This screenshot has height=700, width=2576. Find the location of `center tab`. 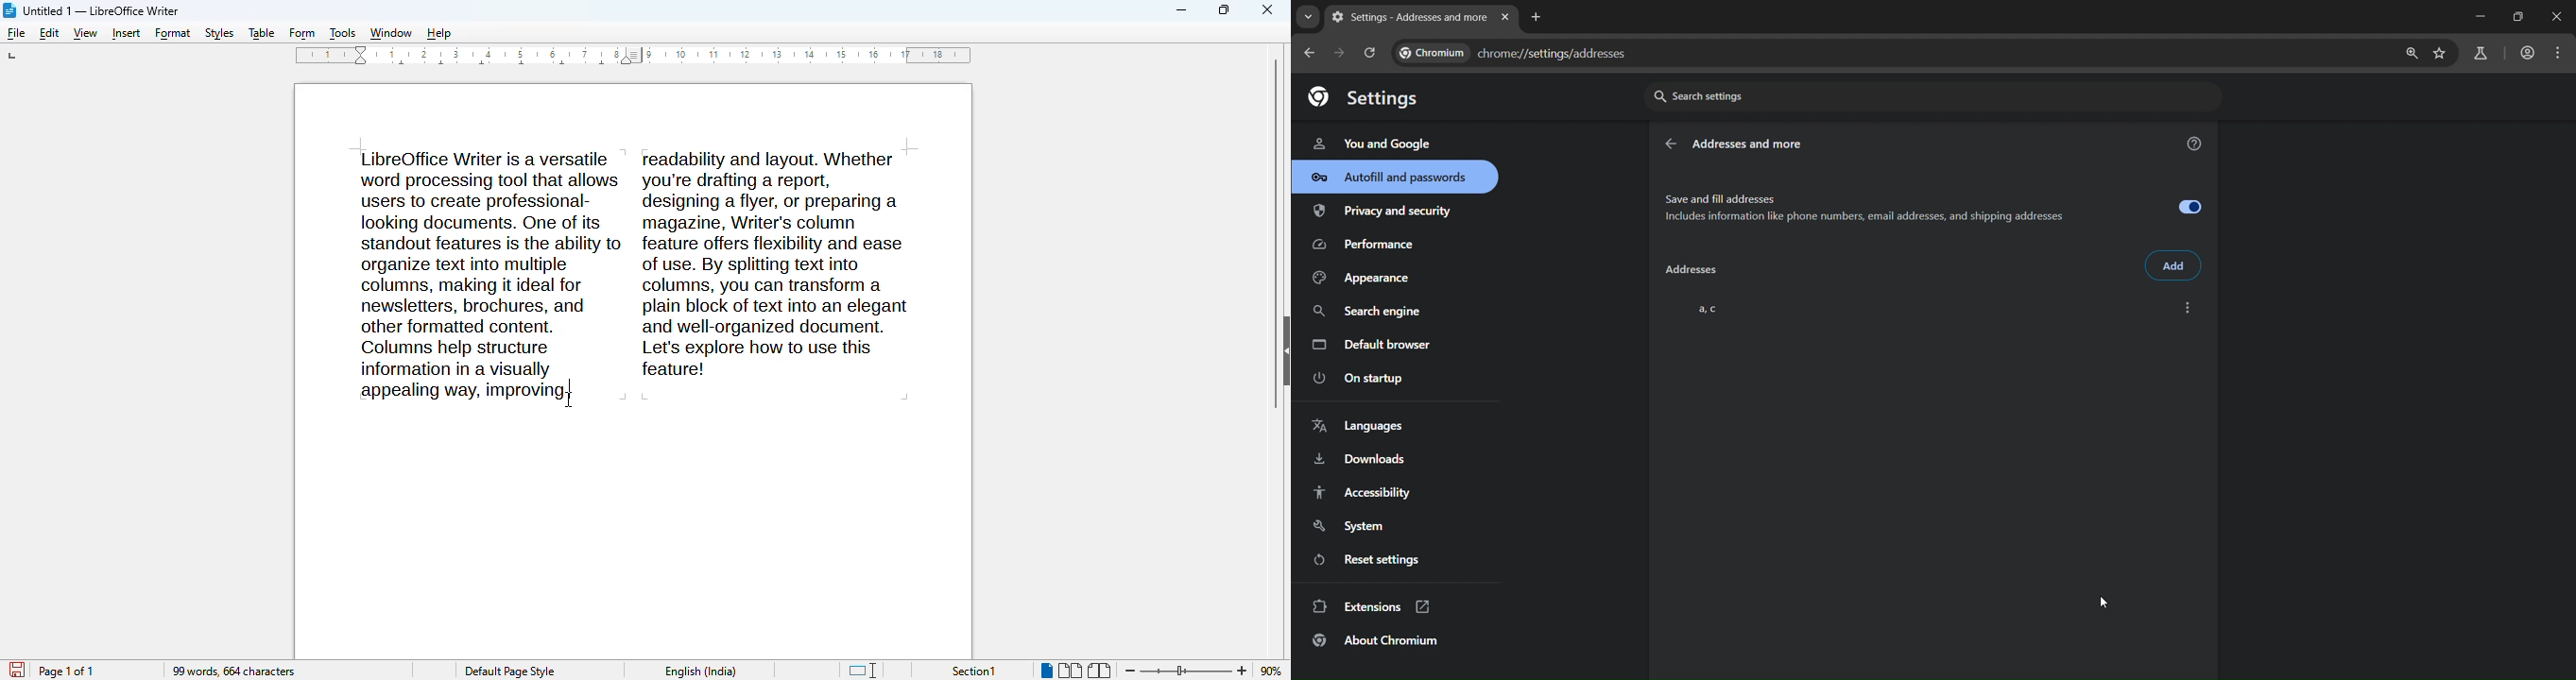

center tab is located at coordinates (560, 65).